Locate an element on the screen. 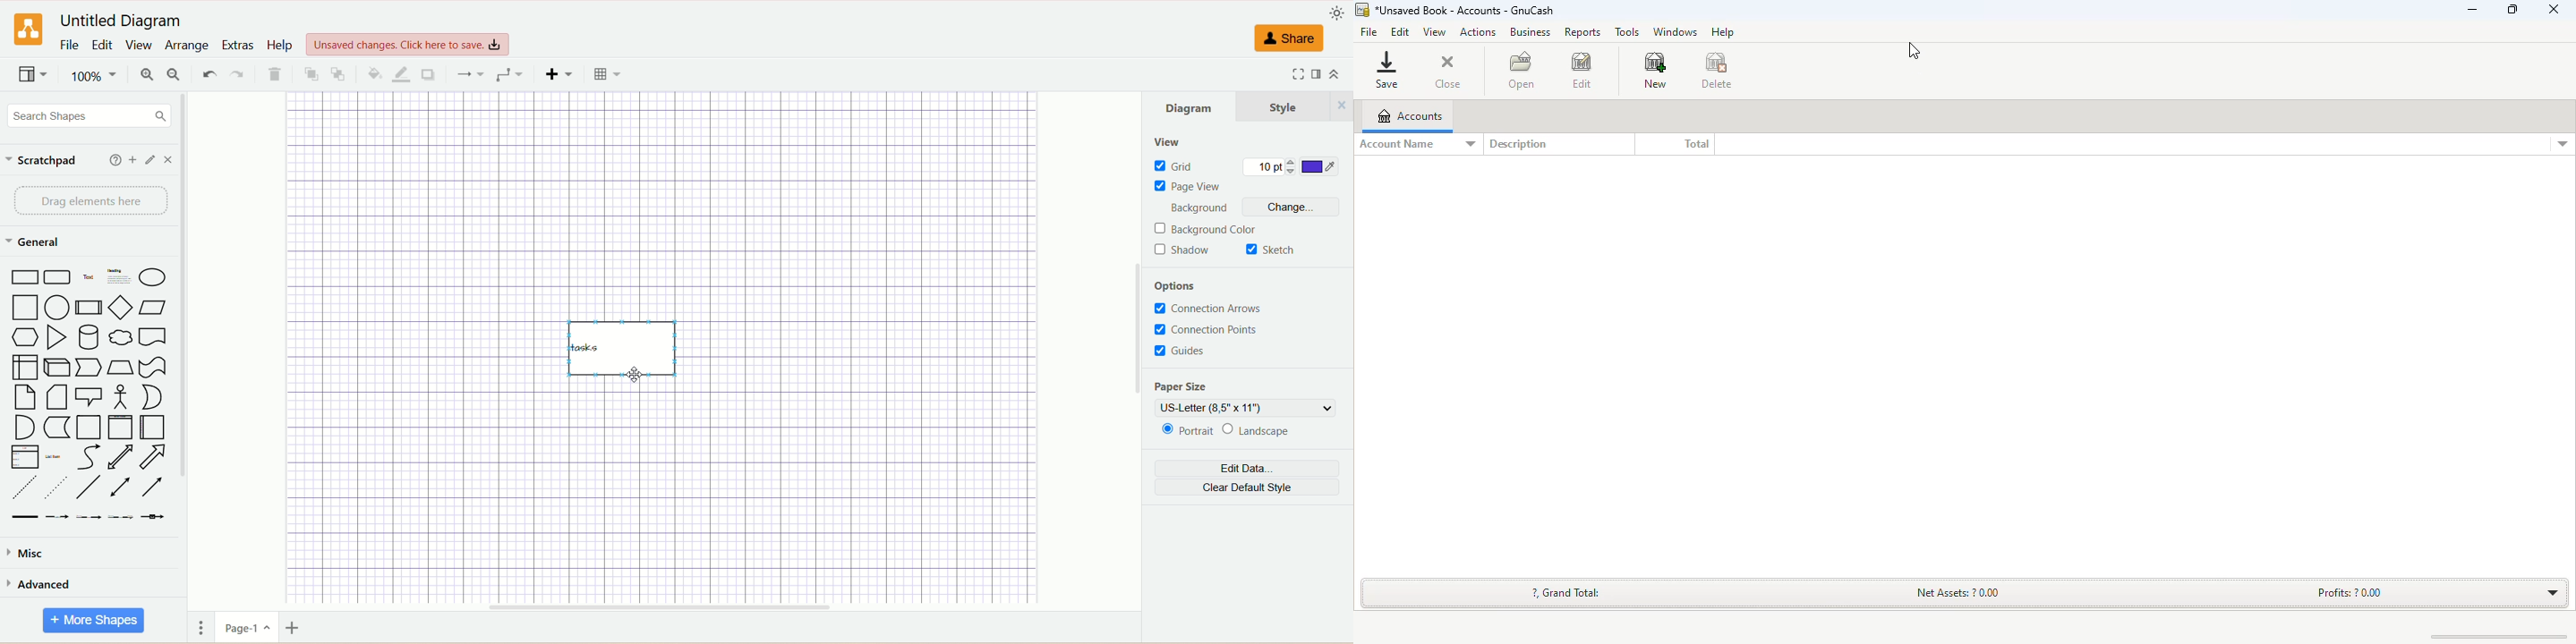  insert page is located at coordinates (297, 630).